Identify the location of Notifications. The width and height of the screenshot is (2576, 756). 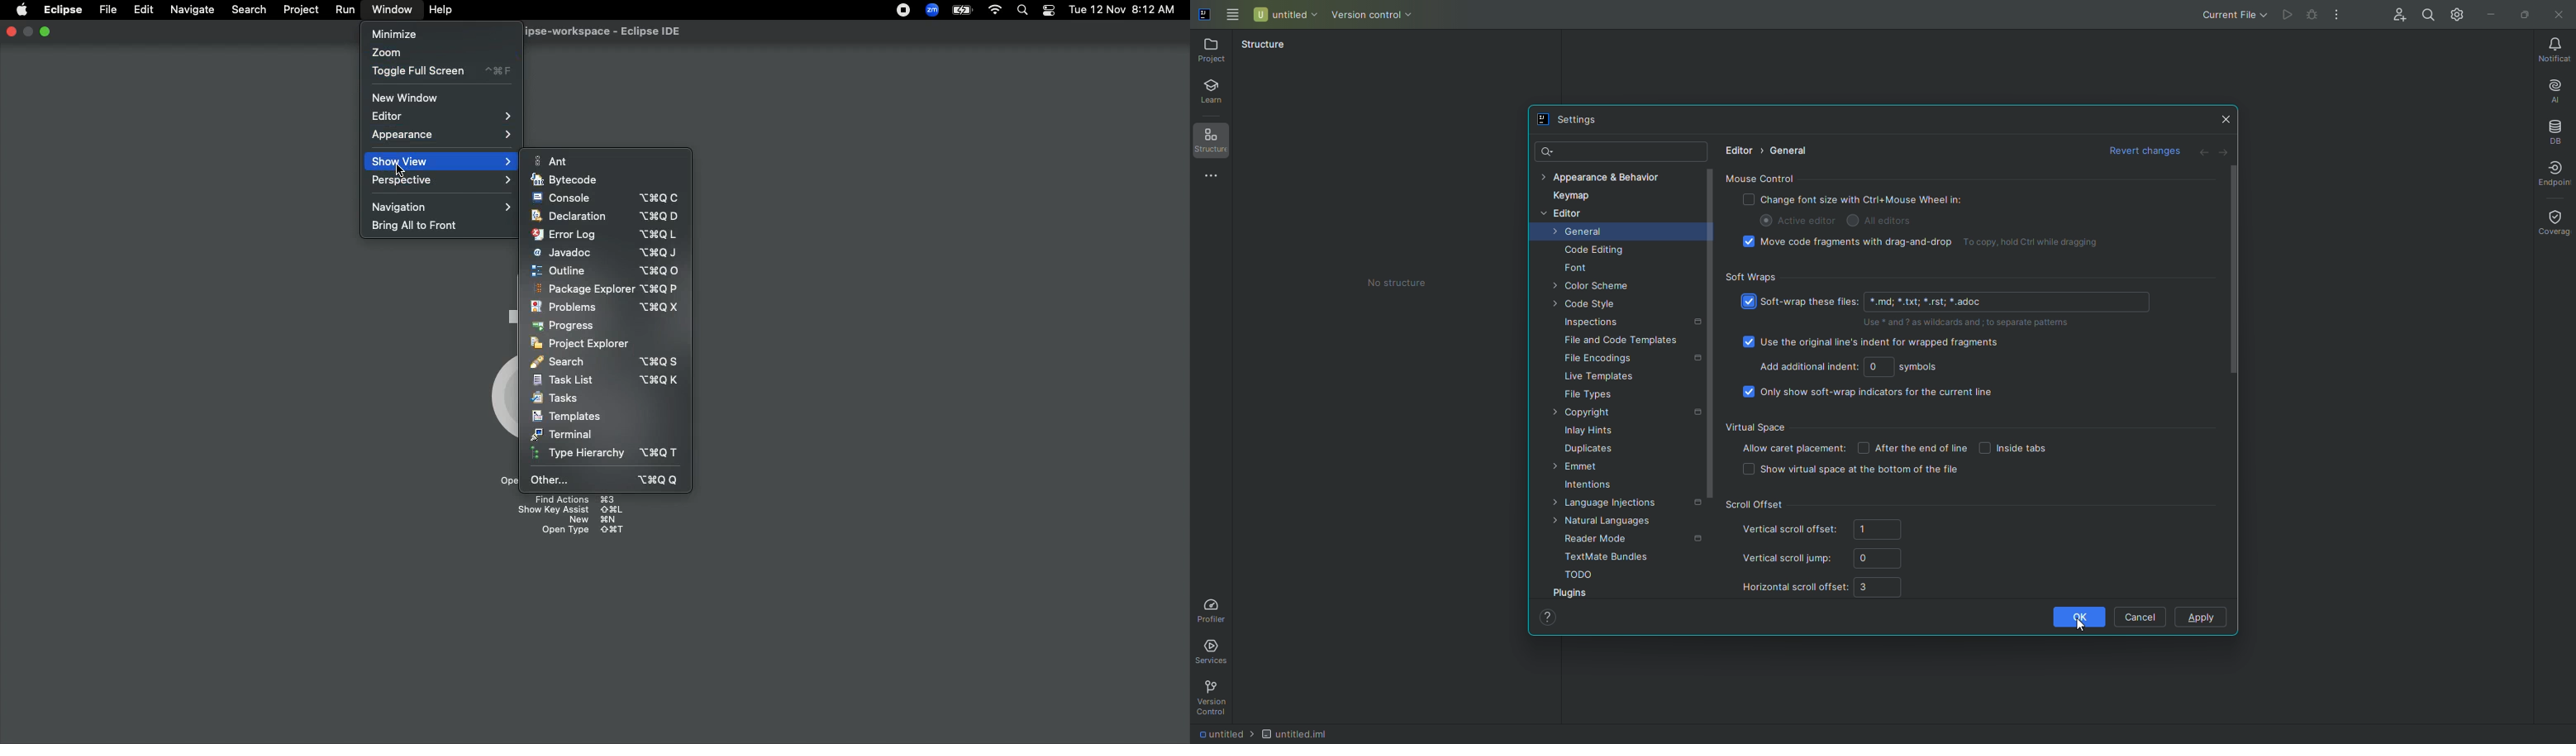
(2553, 48).